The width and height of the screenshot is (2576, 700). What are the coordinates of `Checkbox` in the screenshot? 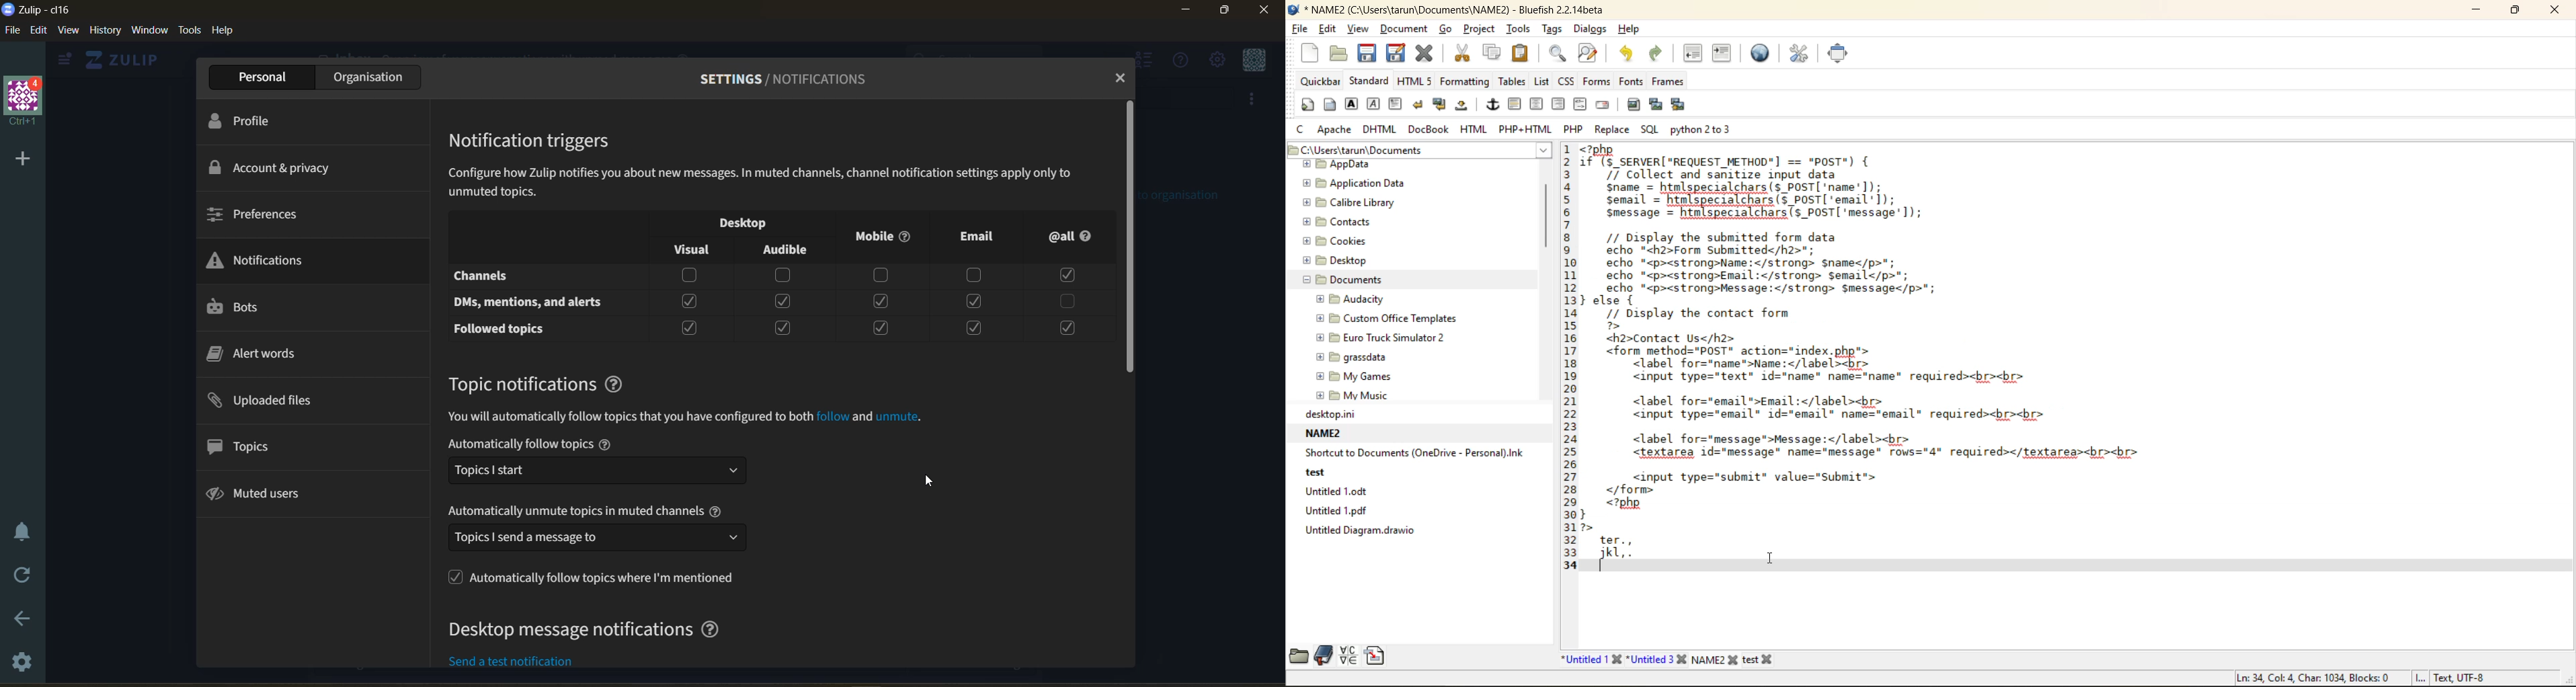 It's located at (1067, 302).